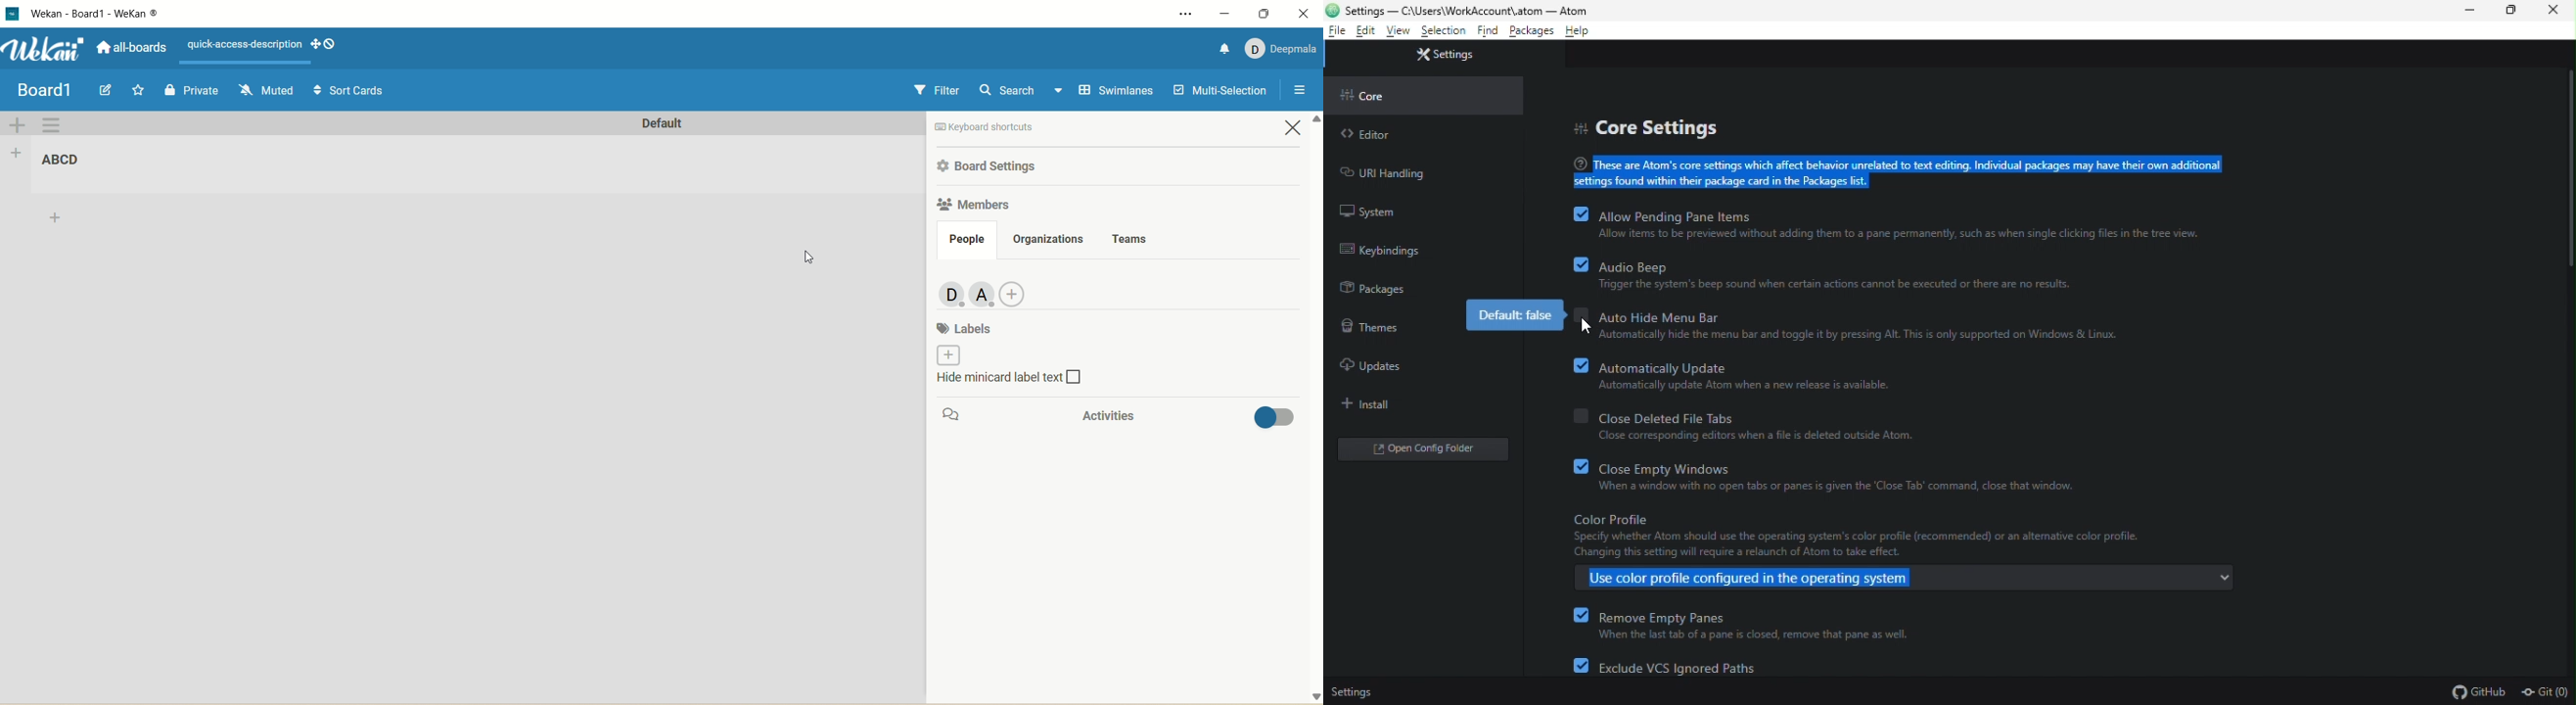 The width and height of the screenshot is (2576, 728). I want to click on Allow Pending Pane Items
Allow tems to be previewed without adding them to a pane permanently, such as when single clicking files in the tree view., so click(1933, 224).